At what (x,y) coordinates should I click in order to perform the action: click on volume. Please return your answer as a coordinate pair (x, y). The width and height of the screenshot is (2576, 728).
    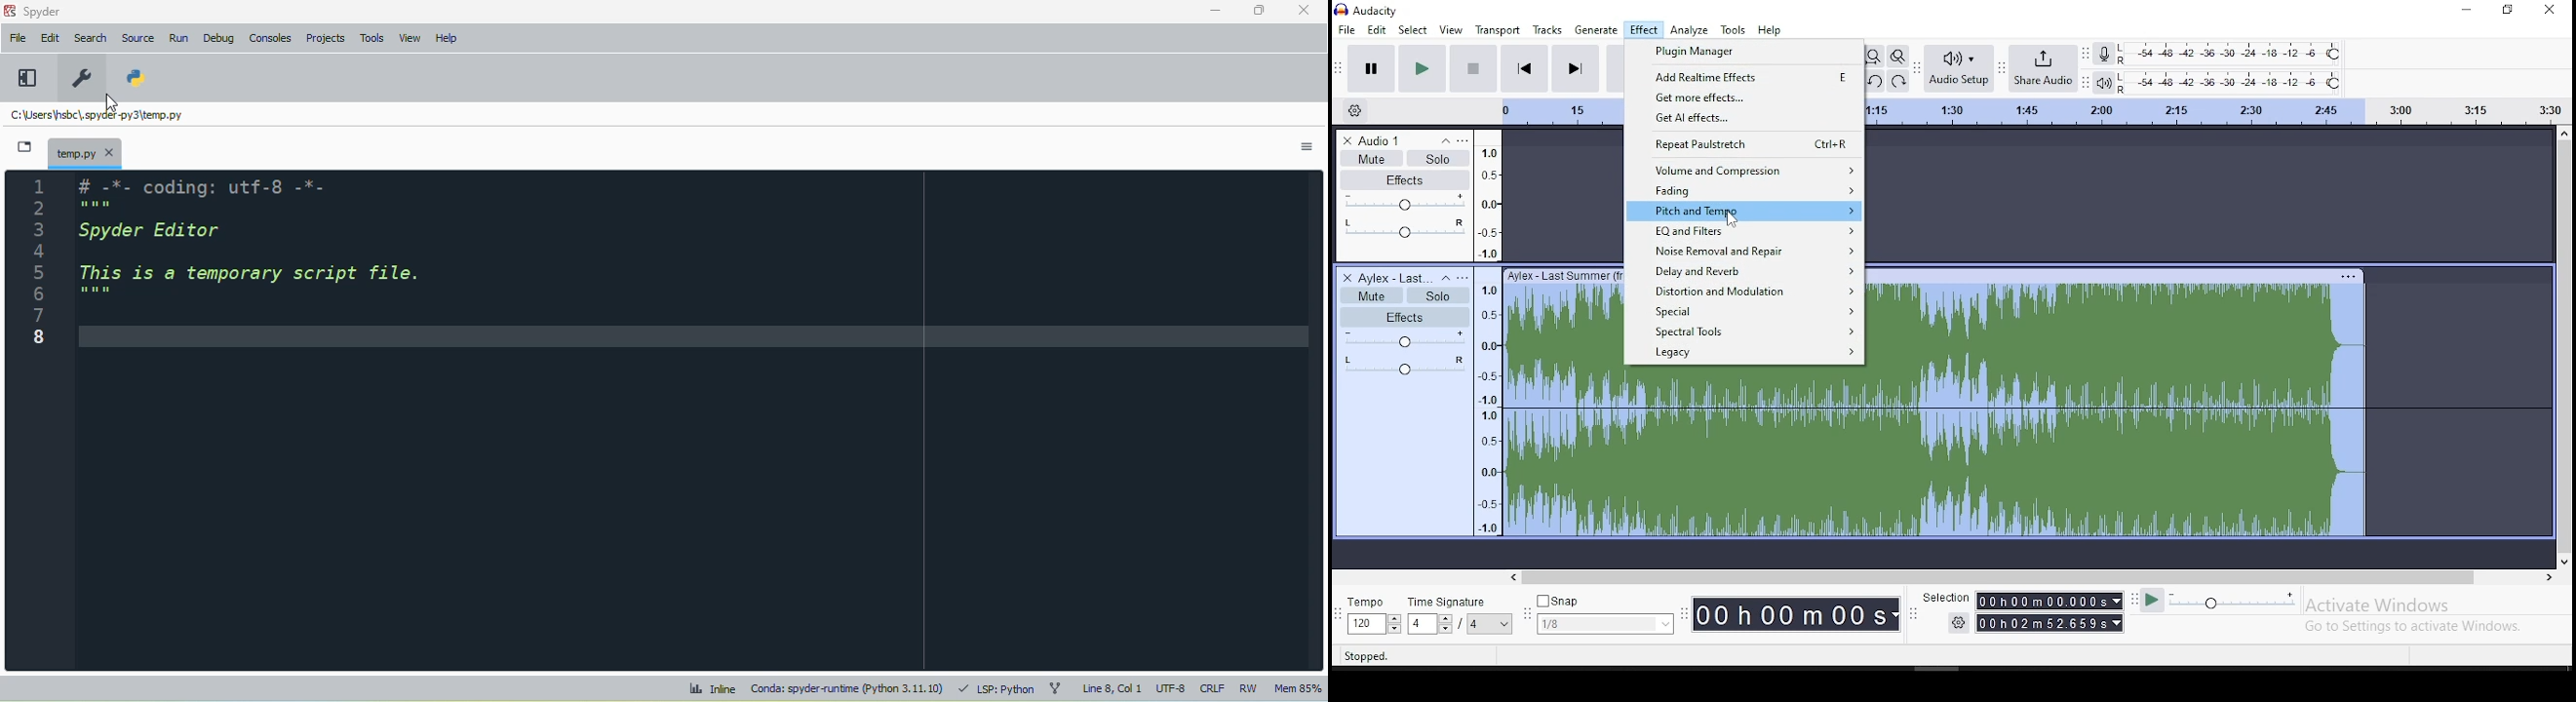
    Looking at the image, I should click on (1409, 341).